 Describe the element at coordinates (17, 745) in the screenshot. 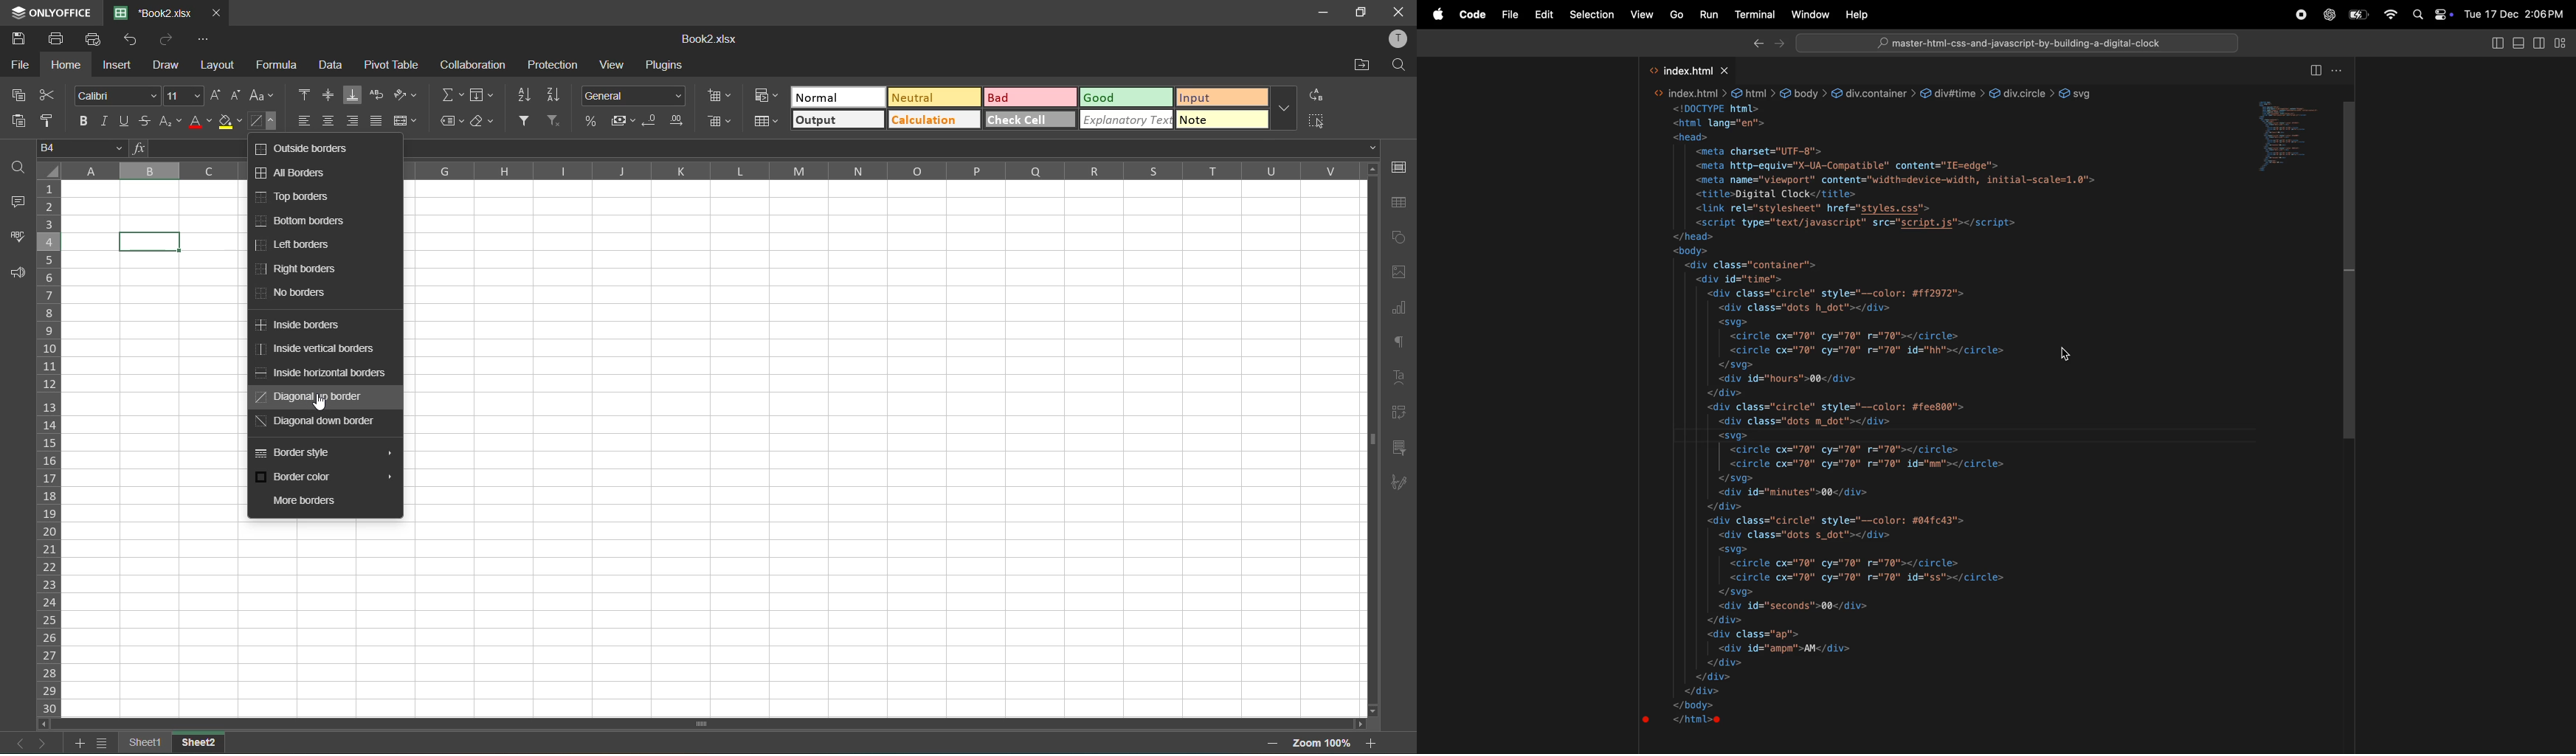

I see `previous` at that location.